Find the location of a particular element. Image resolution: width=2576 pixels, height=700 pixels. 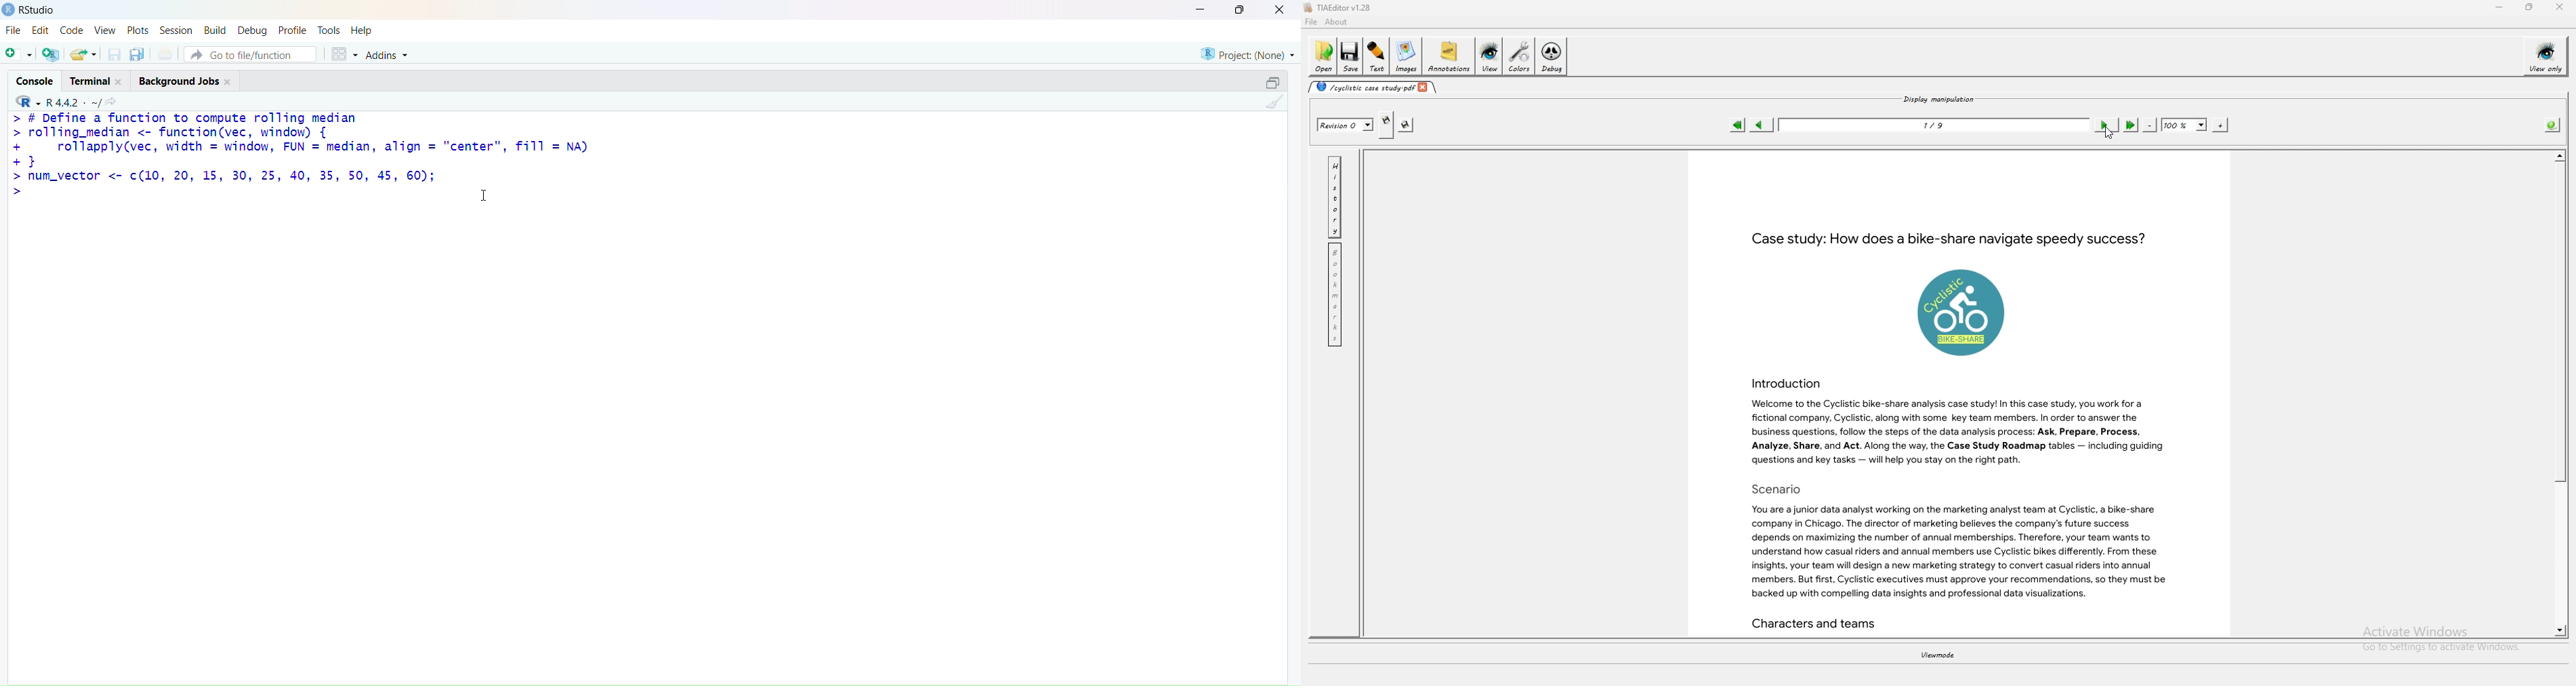

share folder as is located at coordinates (83, 54).